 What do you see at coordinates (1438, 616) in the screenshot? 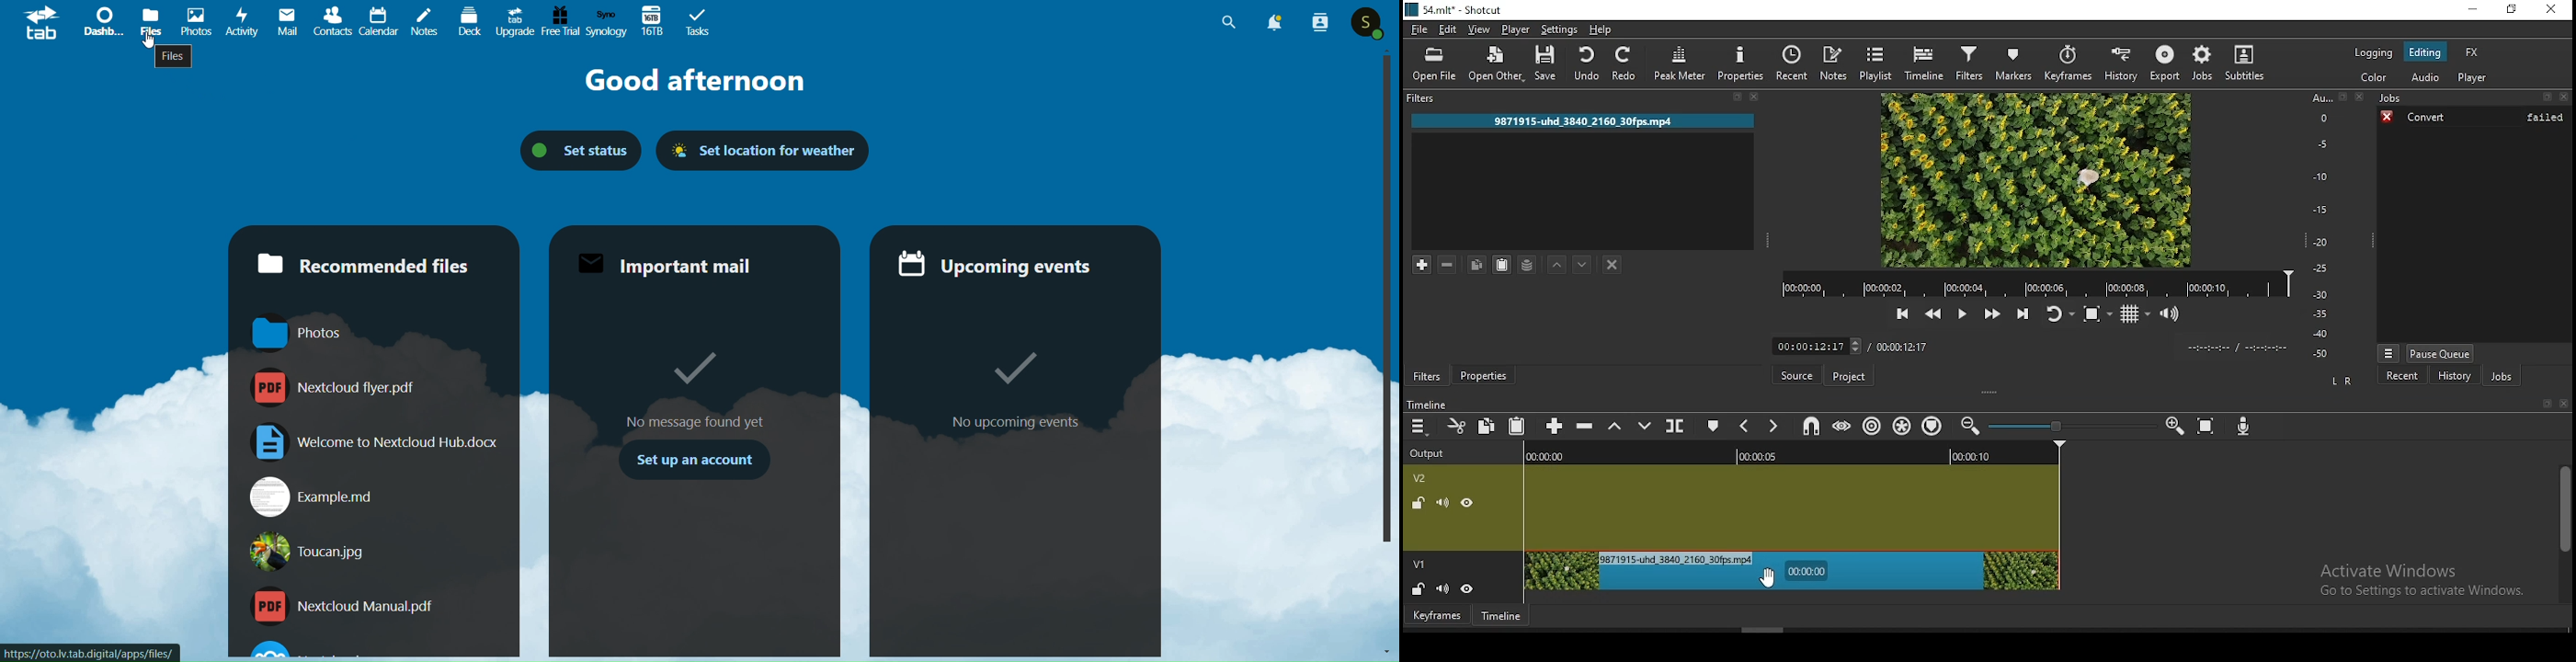
I see `keyframe` at bounding box center [1438, 616].